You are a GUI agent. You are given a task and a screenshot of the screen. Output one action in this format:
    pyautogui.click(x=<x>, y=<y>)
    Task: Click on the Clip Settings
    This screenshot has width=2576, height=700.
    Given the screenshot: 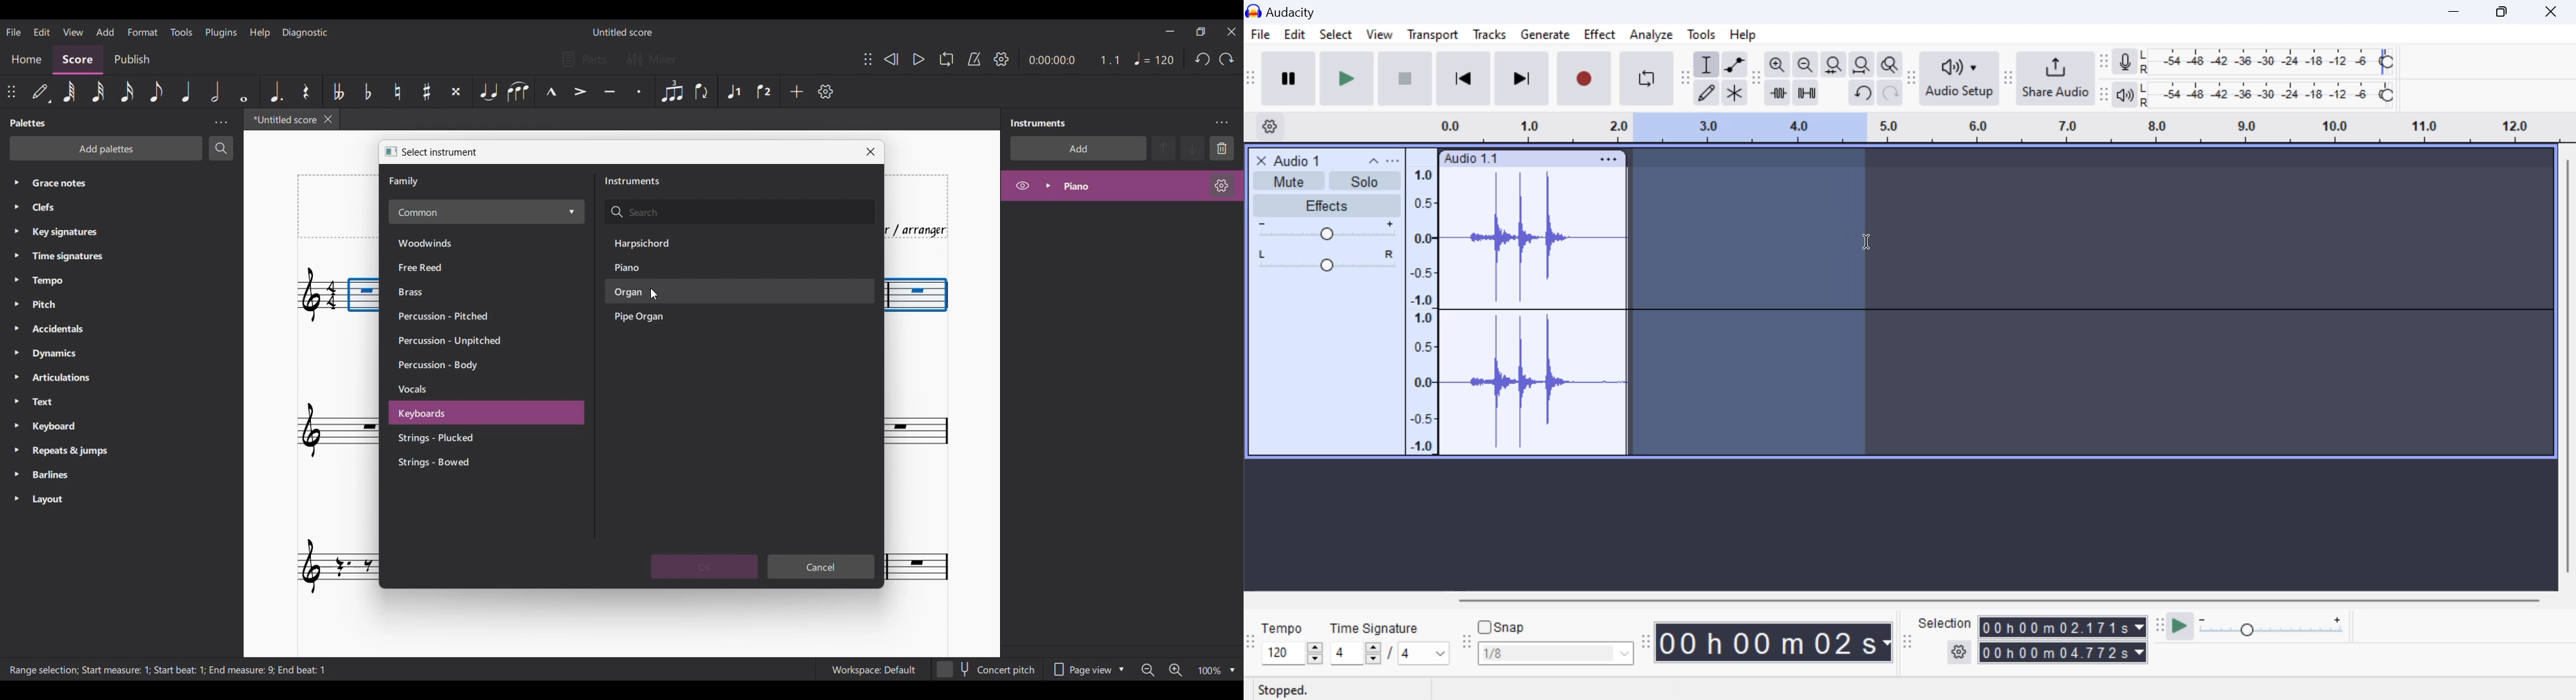 What is the action you would take?
    pyautogui.click(x=1609, y=159)
    